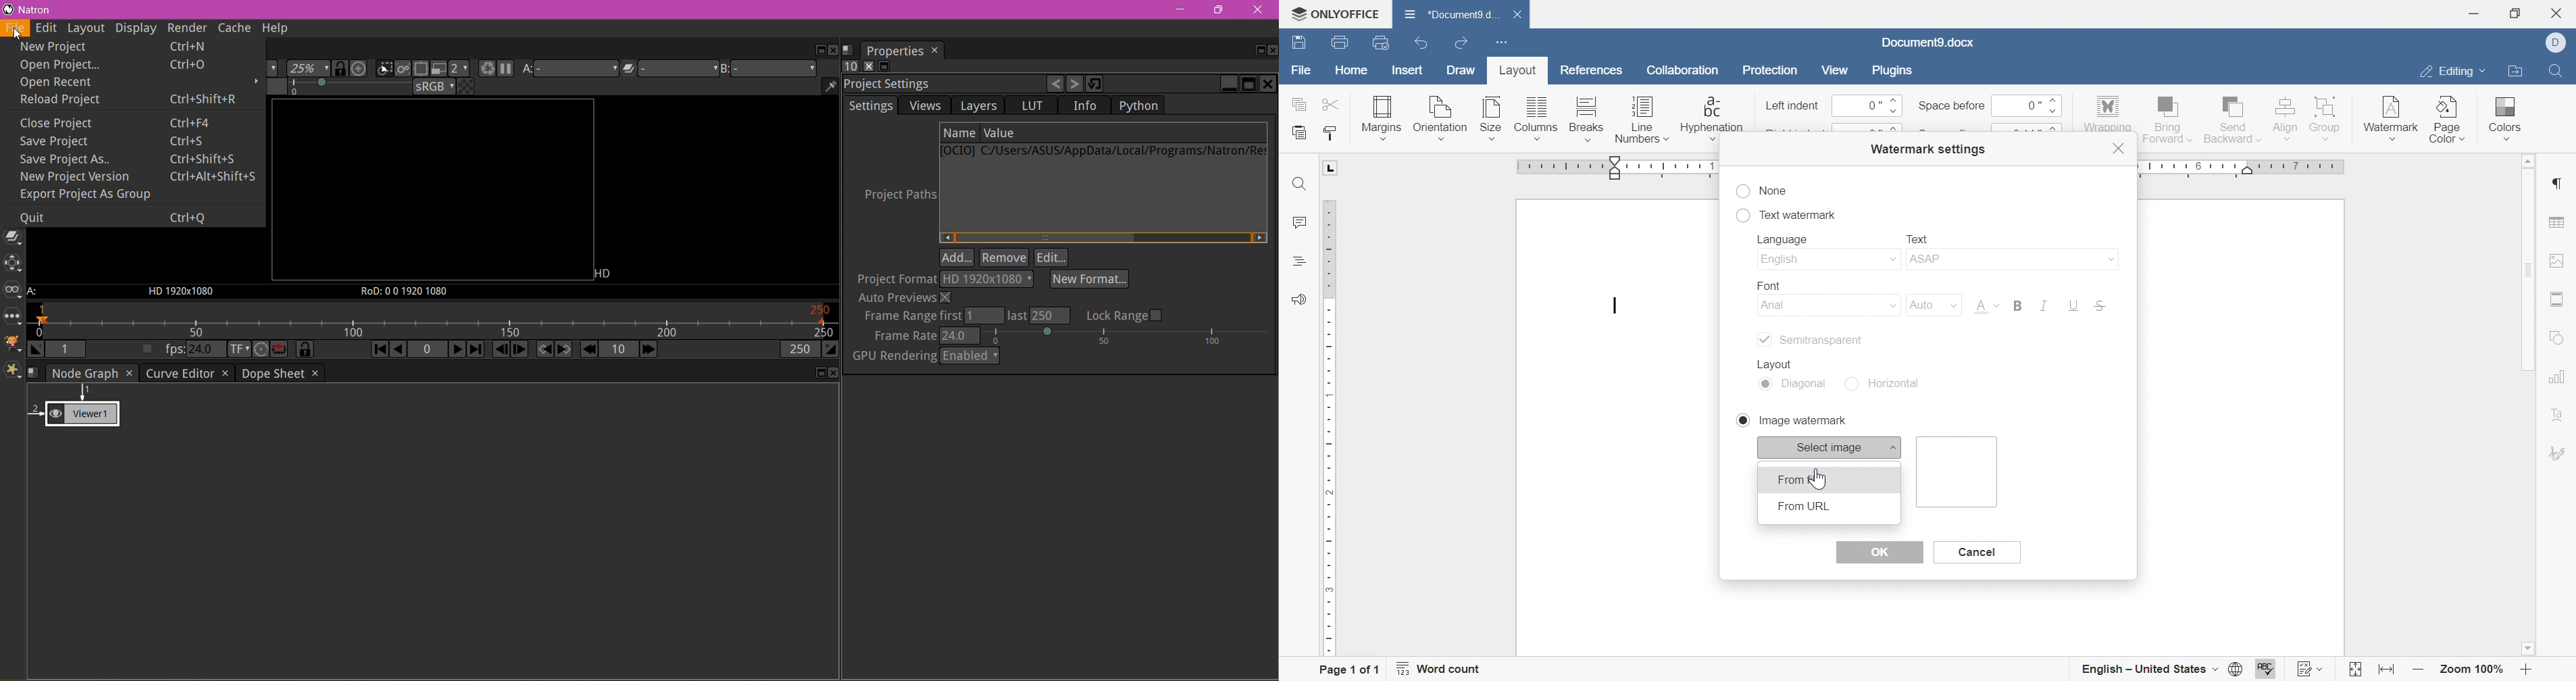 This screenshot has height=700, width=2576. What do you see at coordinates (2514, 72) in the screenshot?
I see `open file location` at bounding box center [2514, 72].